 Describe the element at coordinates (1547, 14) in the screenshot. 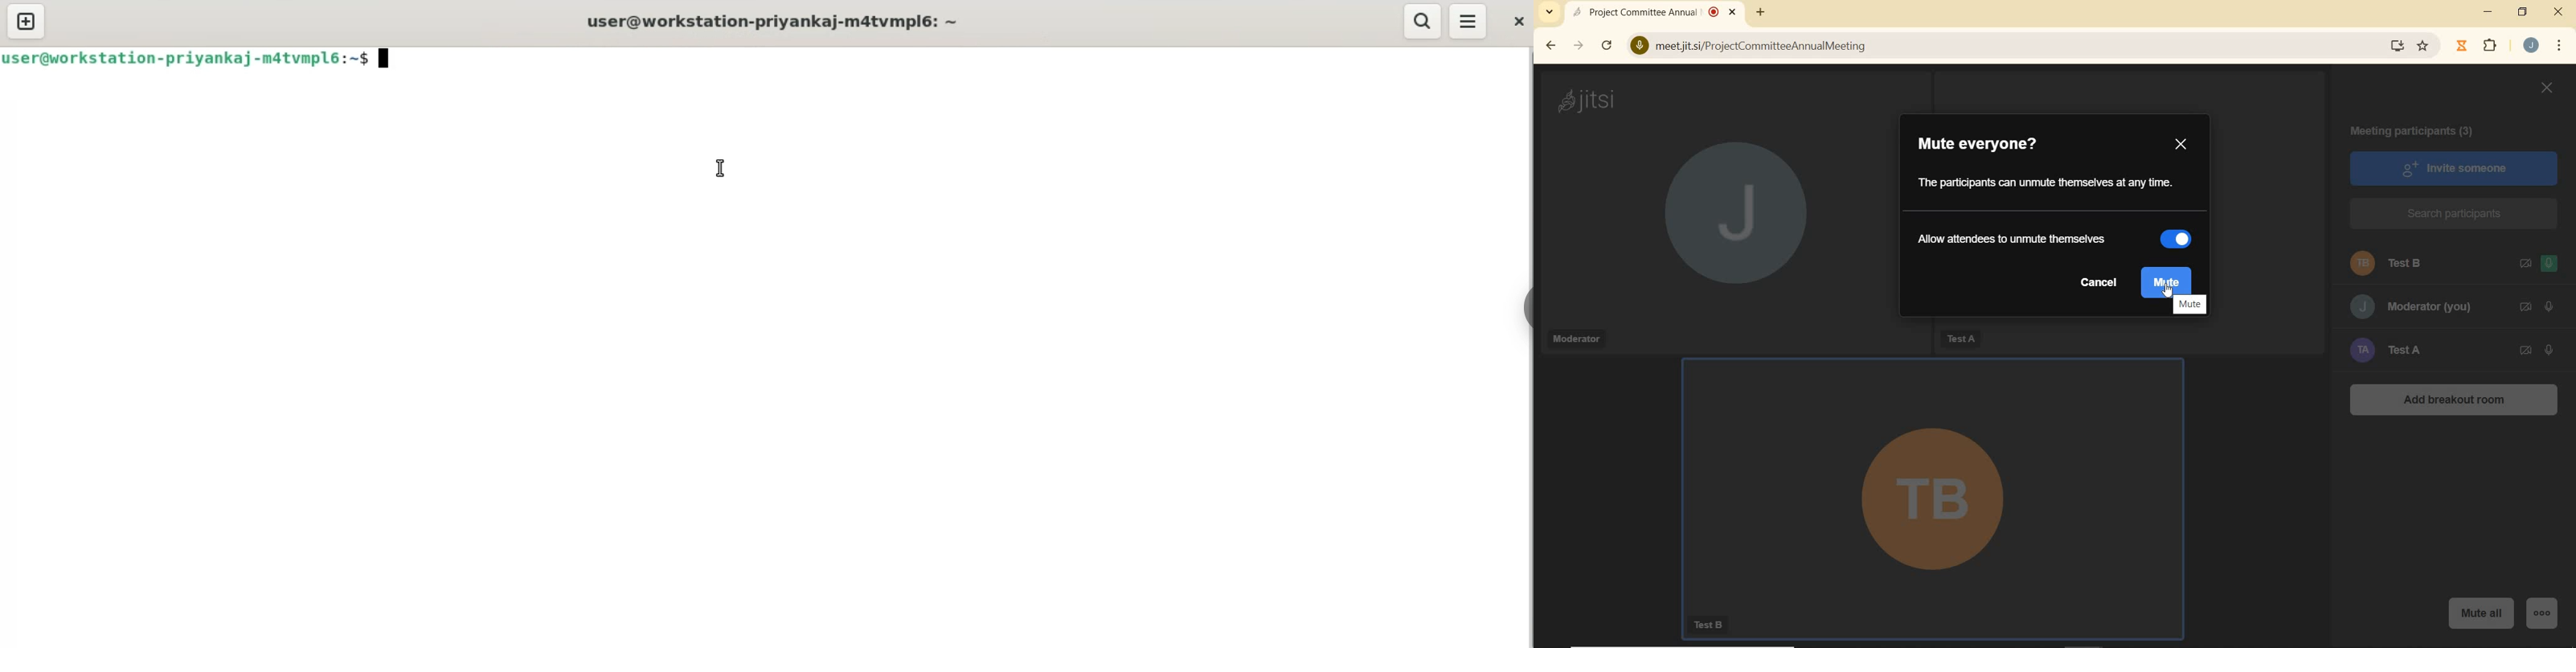

I see `SEARCH TABS` at that location.